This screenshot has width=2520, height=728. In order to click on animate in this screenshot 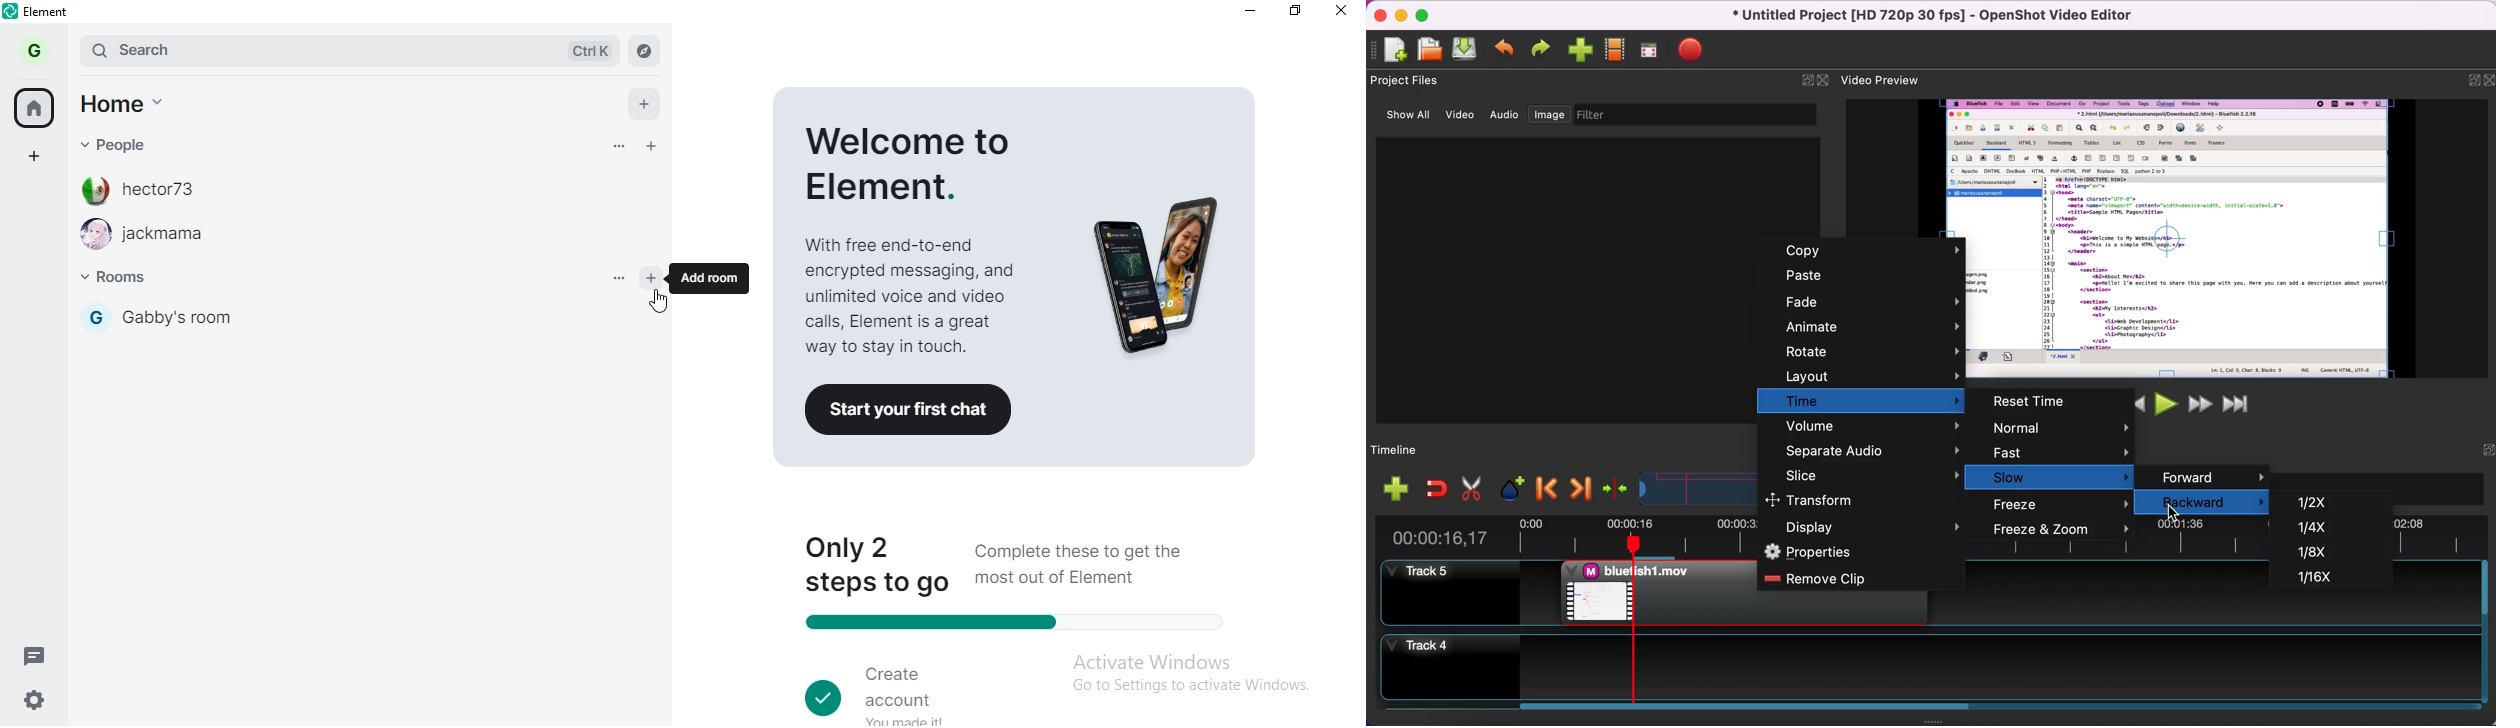, I will do `click(1859, 326)`.